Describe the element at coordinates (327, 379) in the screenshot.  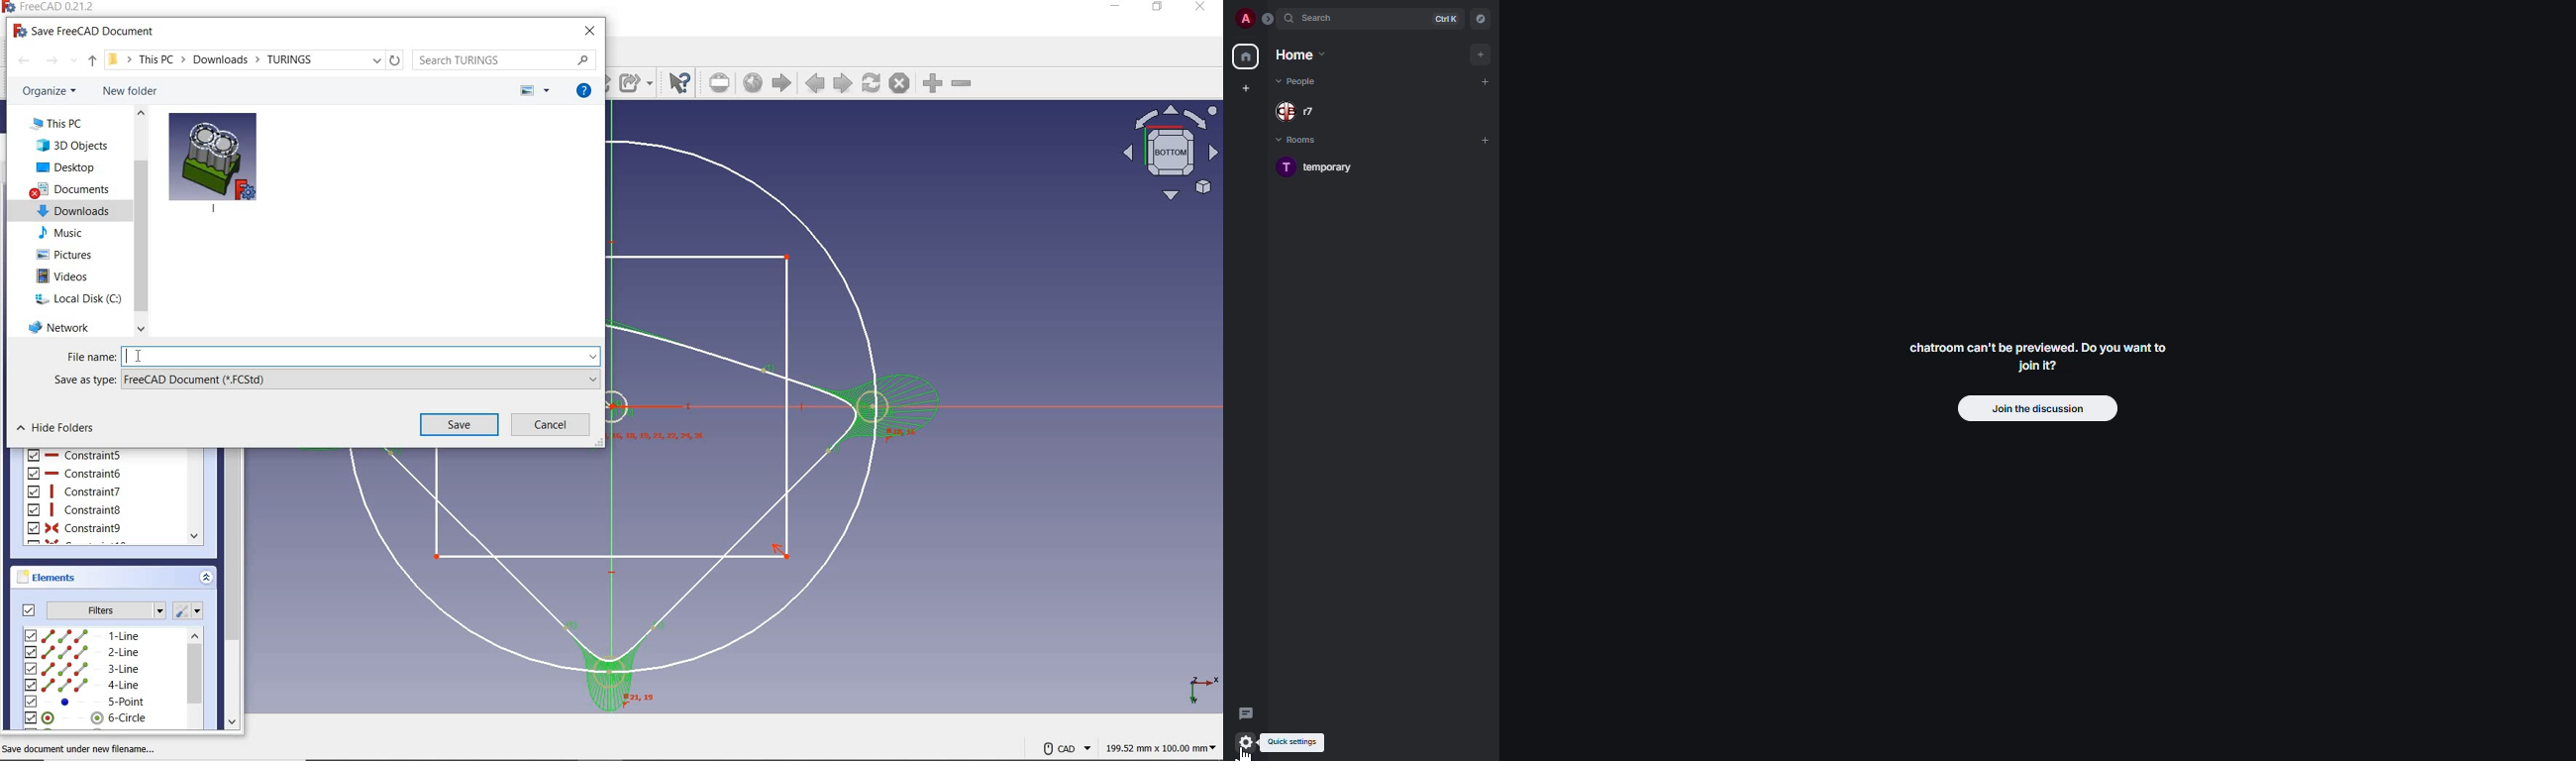
I see `save as type: FreeCAD document (*.FCStd)` at that location.